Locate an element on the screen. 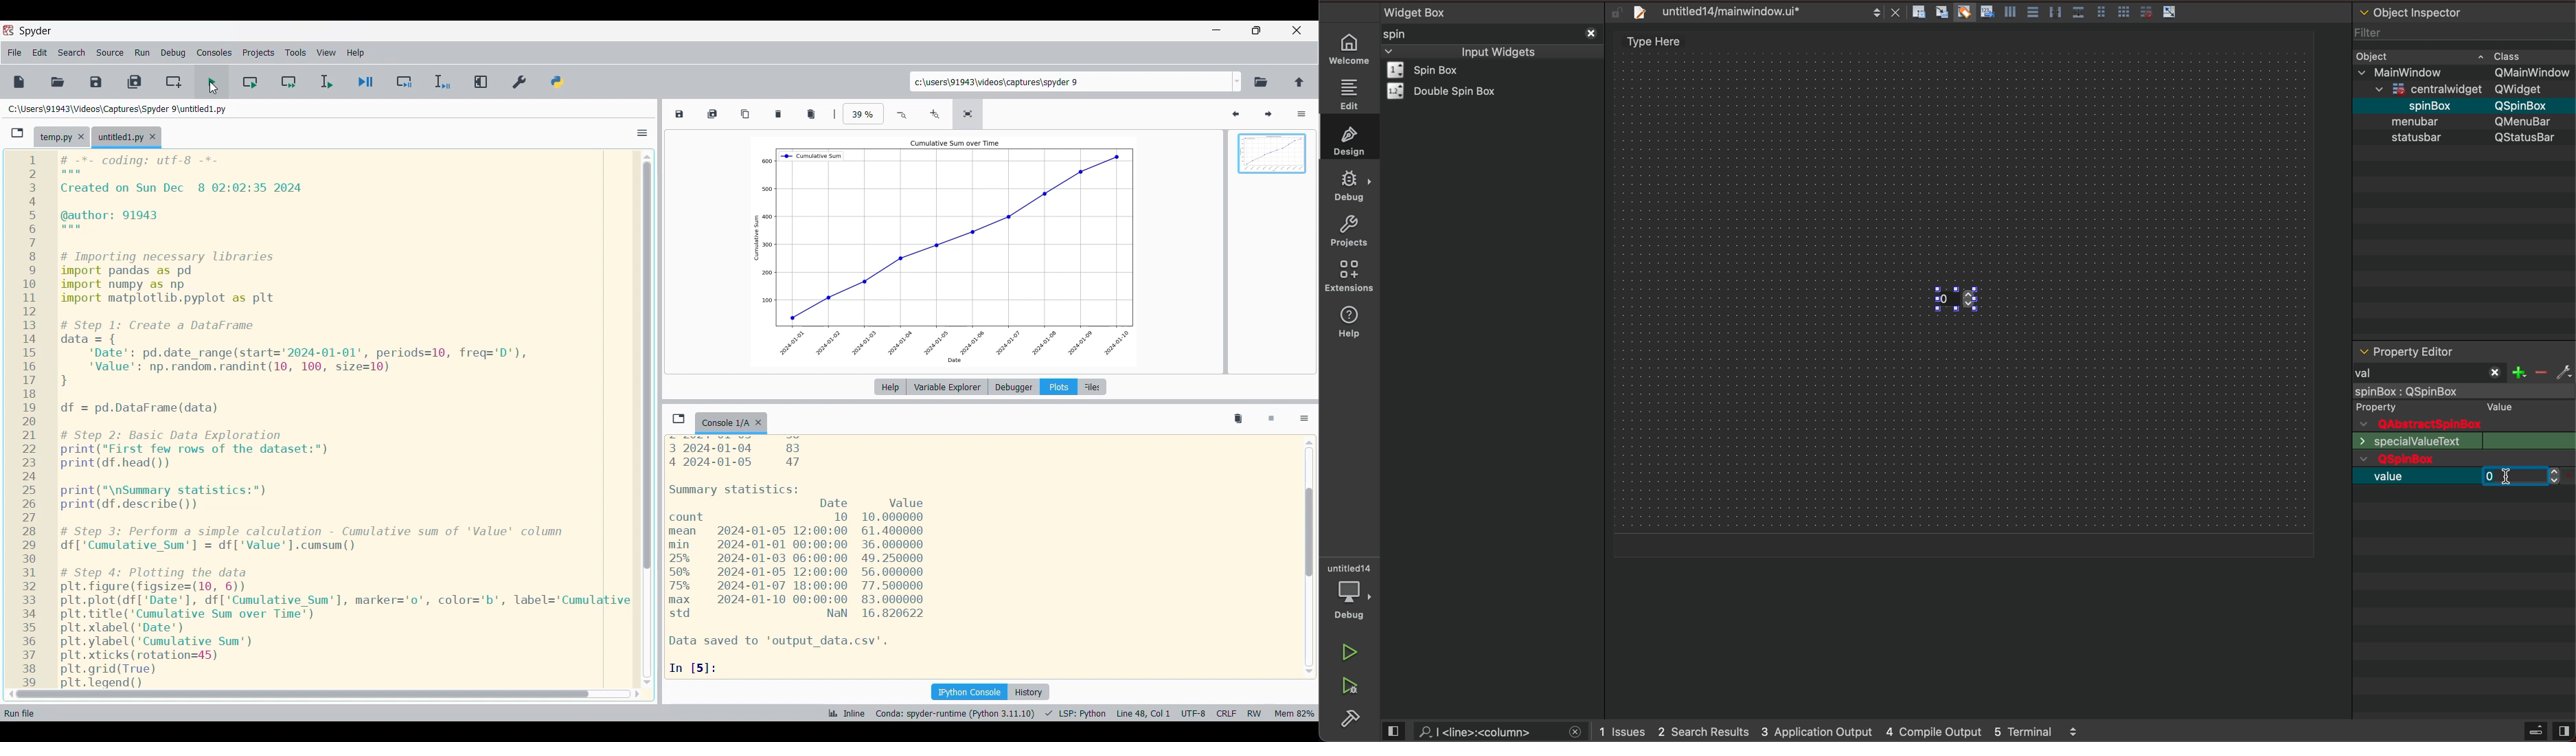  inline is located at coordinates (844, 714).